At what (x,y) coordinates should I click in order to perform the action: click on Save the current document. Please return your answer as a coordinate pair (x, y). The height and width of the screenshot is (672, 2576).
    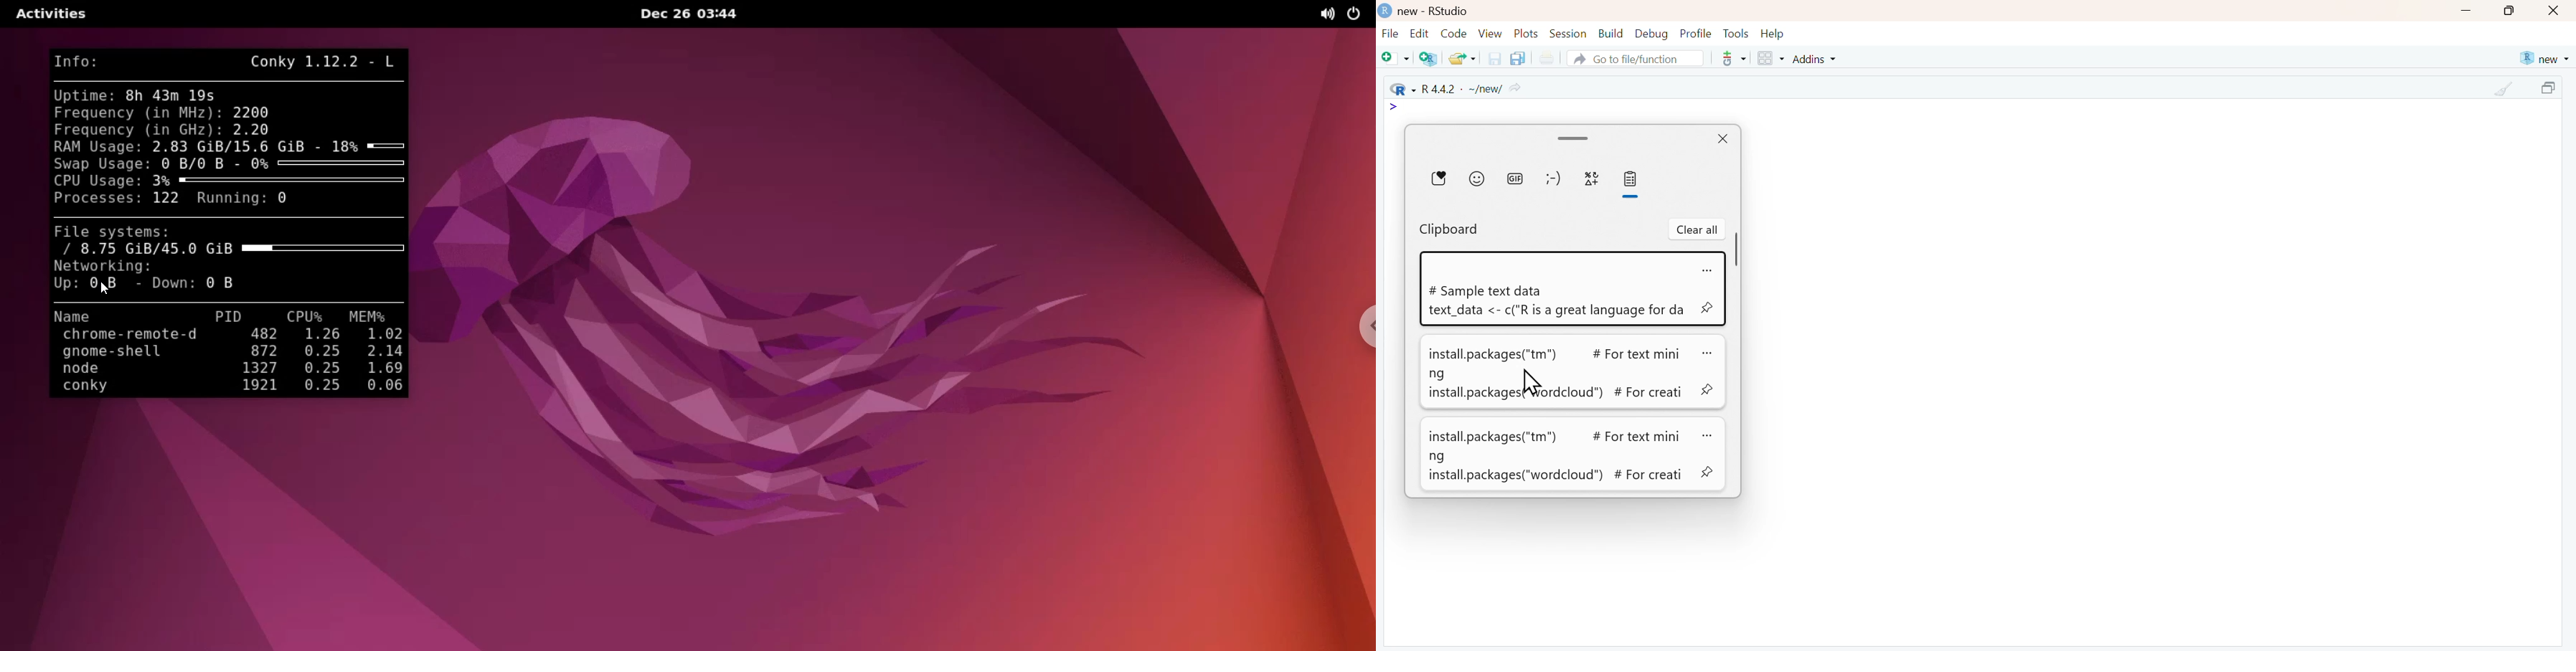
    Looking at the image, I should click on (1495, 58).